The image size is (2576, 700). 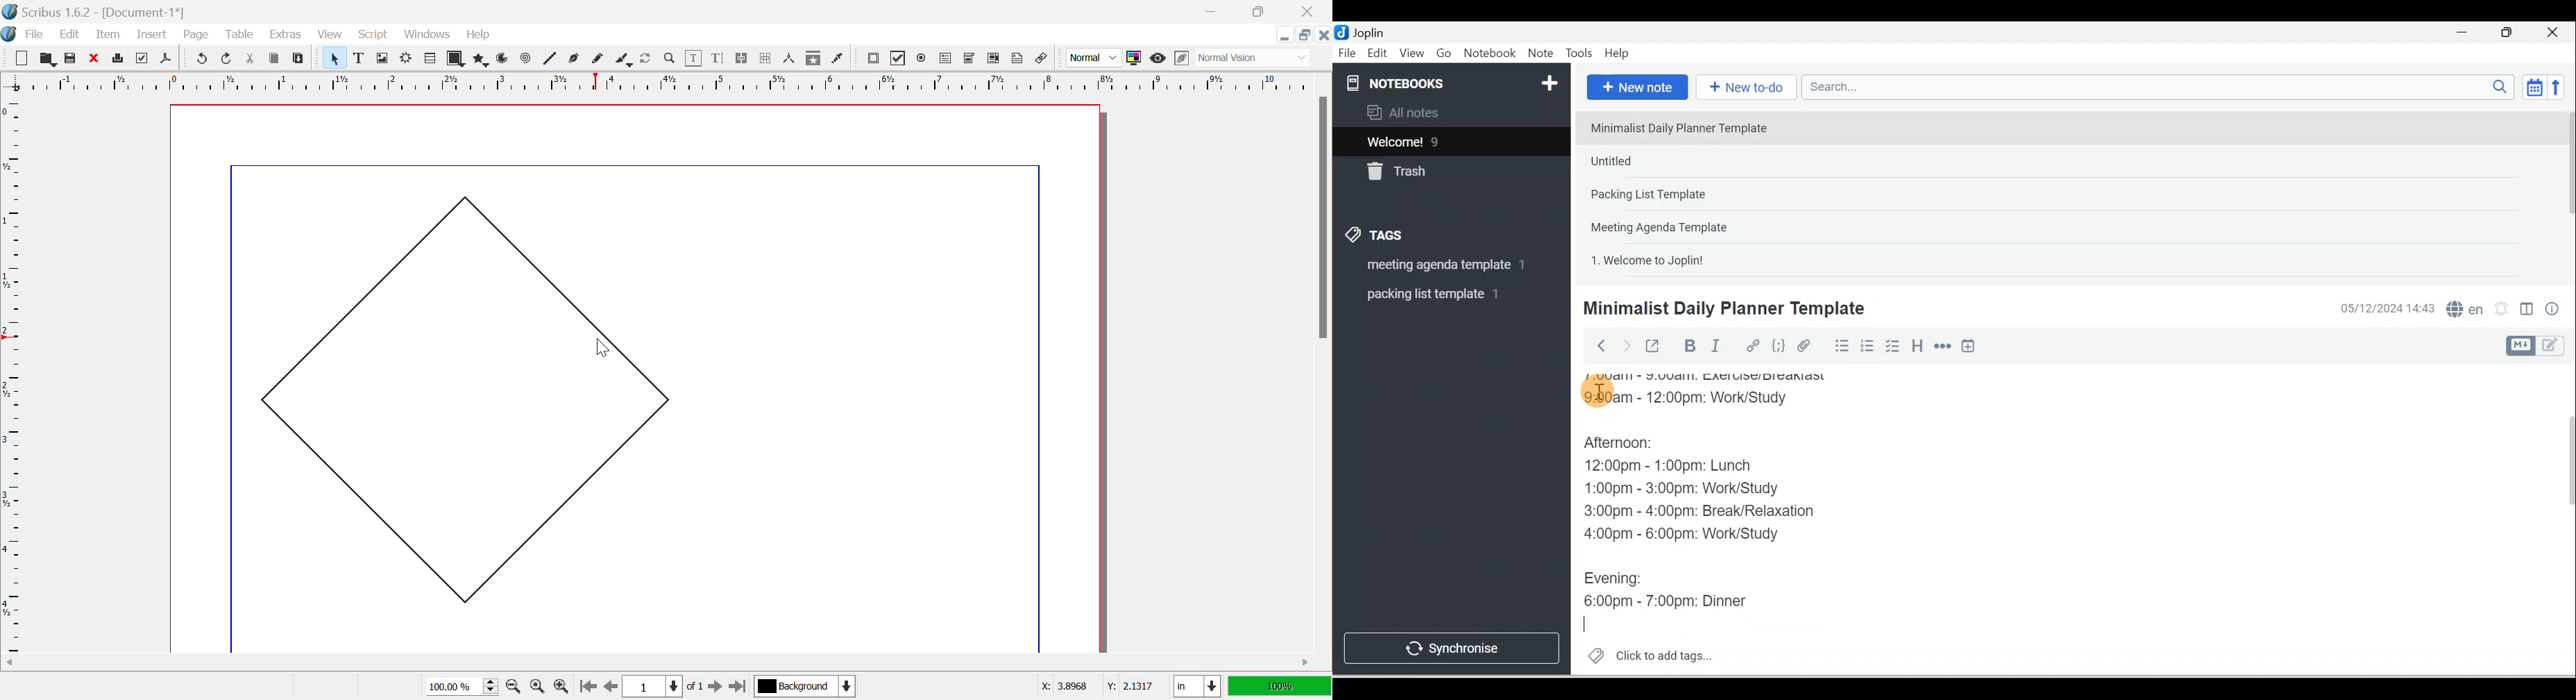 I want to click on View, so click(x=1411, y=54).